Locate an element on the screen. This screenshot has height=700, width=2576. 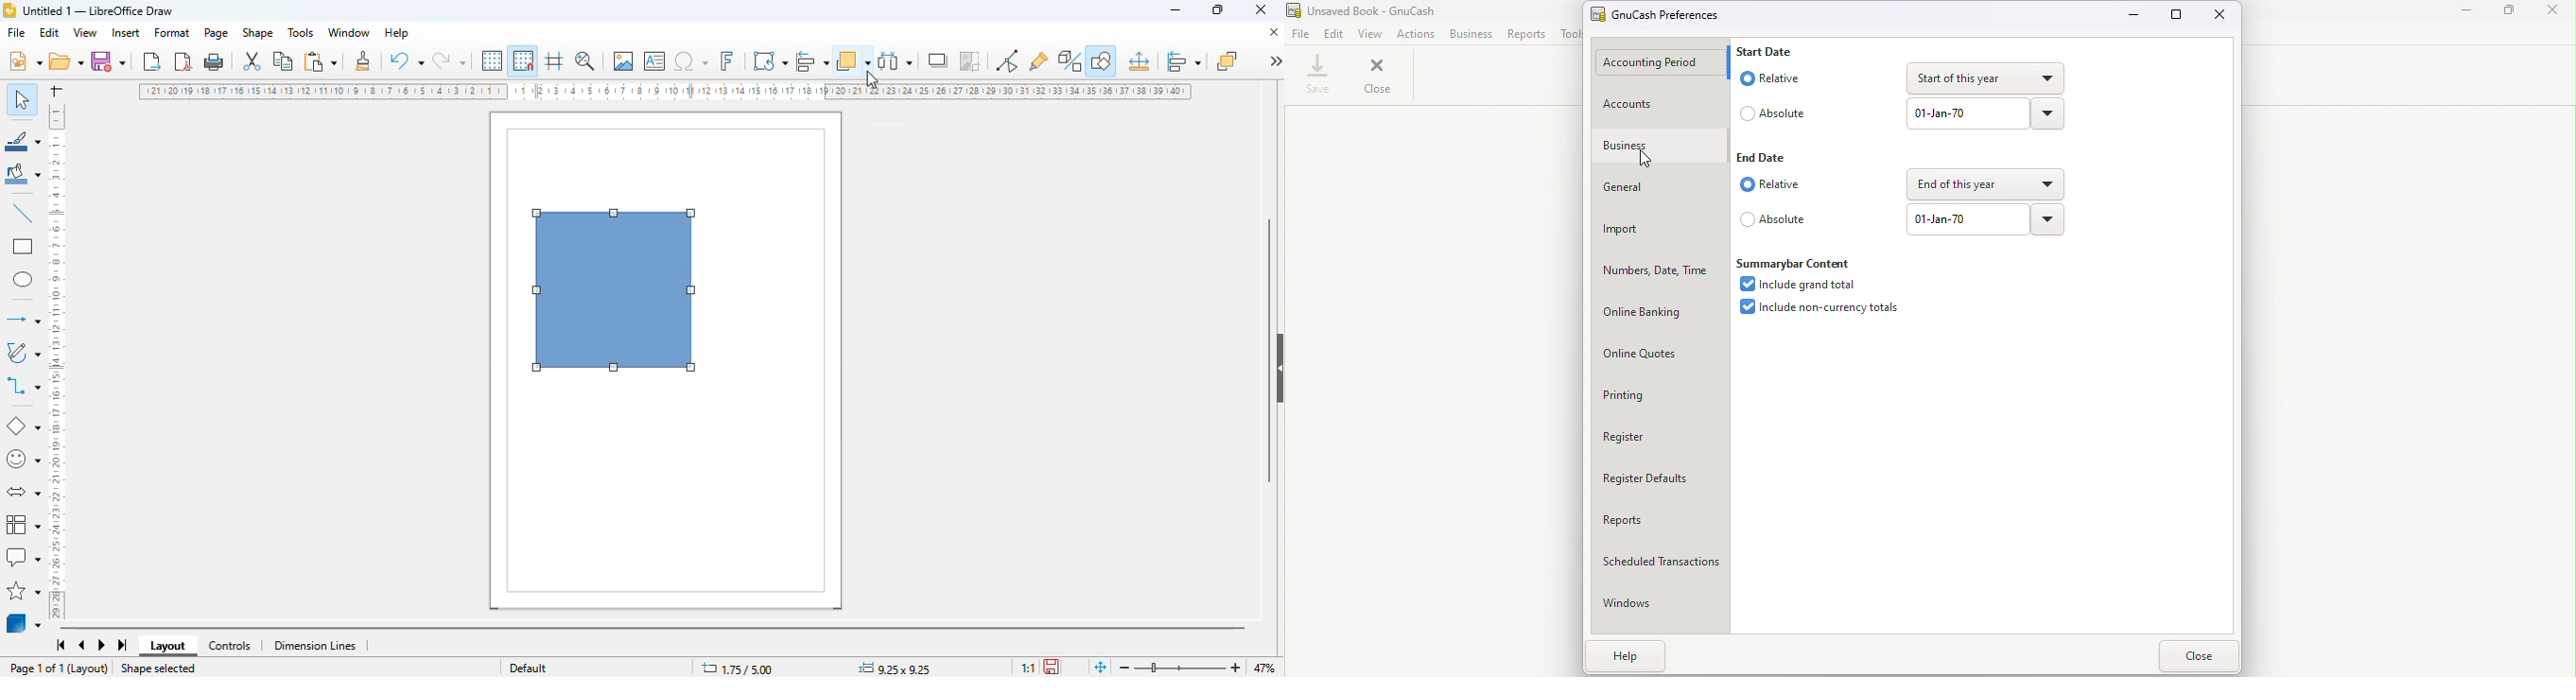
toggle extrusion is located at coordinates (1071, 61).